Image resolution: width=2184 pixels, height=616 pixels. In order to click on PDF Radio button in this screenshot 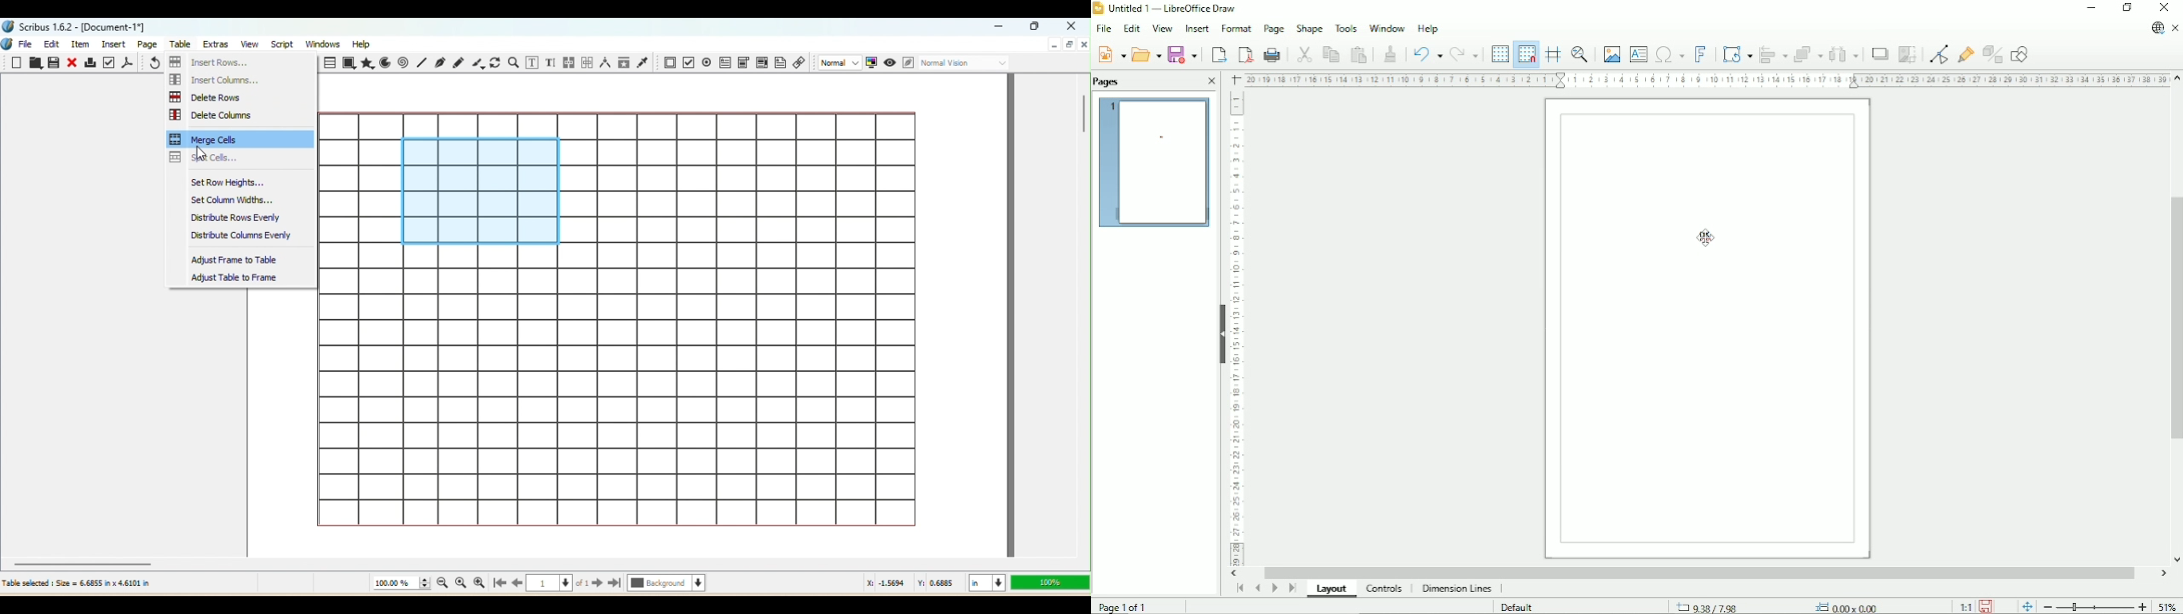, I will do `click(688, 62)`.